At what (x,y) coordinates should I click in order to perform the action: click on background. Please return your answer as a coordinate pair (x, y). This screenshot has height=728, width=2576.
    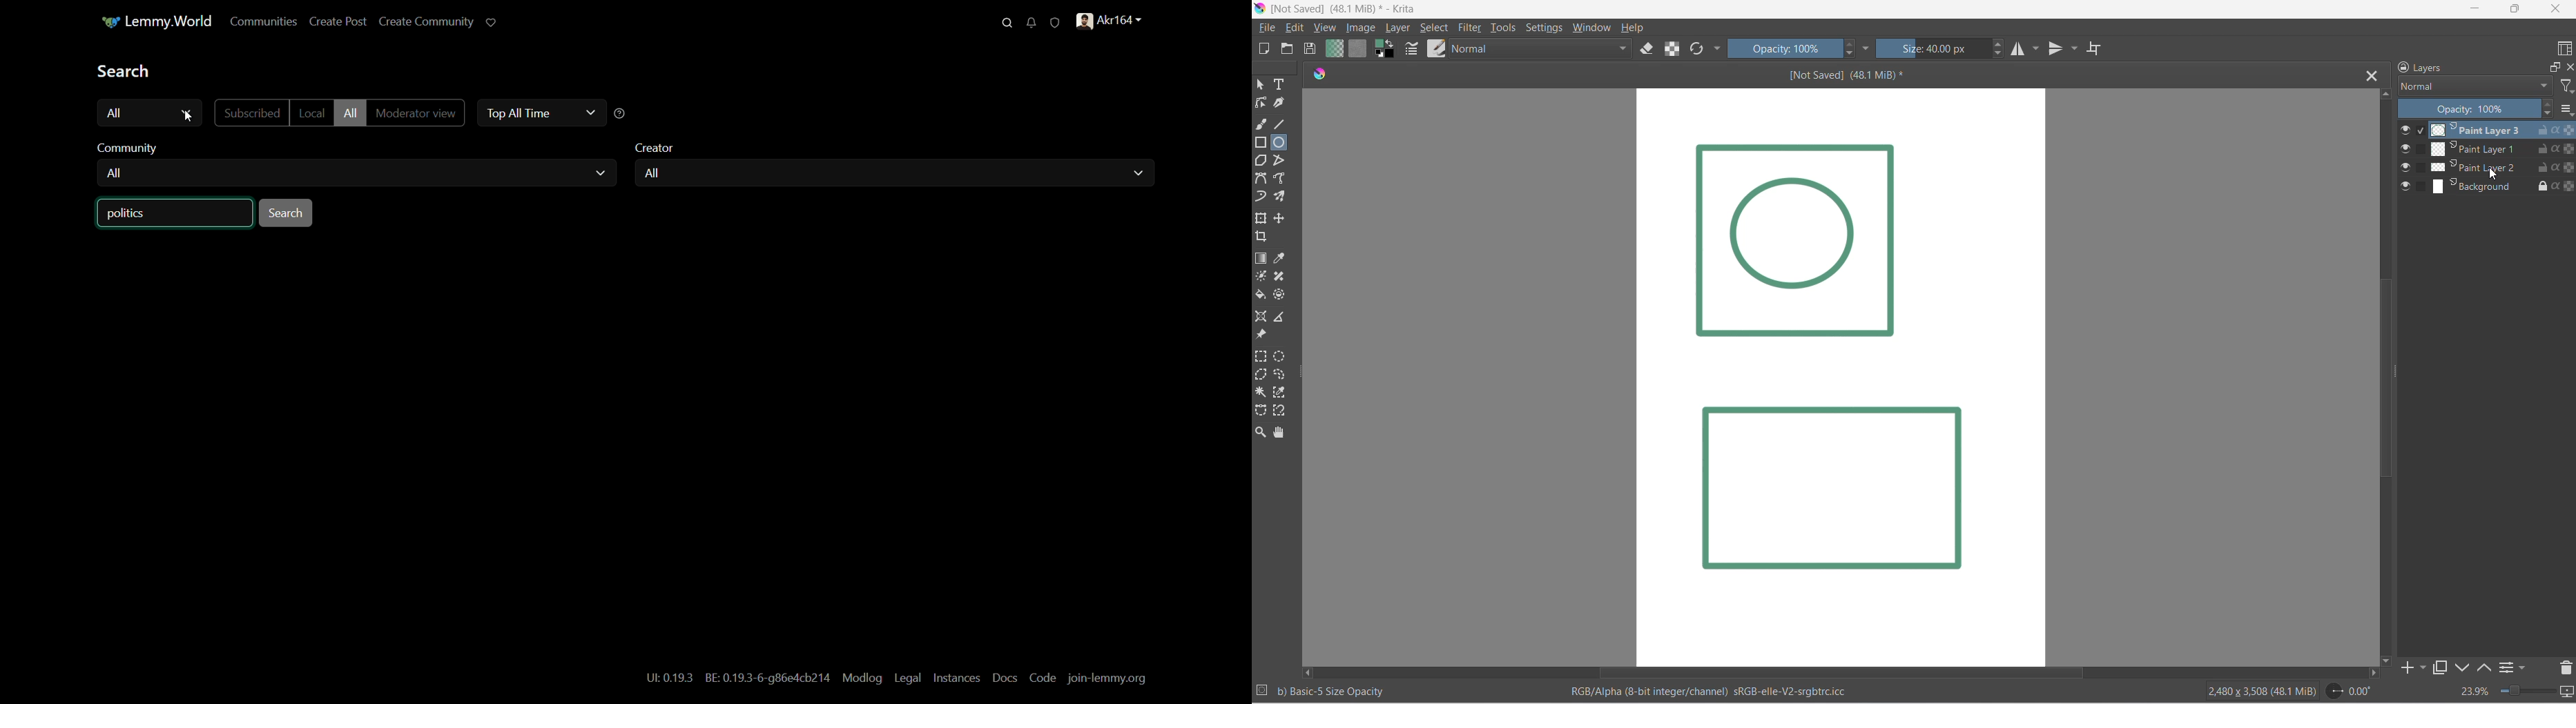
    Looking at the image, I should click on (2472, 185).